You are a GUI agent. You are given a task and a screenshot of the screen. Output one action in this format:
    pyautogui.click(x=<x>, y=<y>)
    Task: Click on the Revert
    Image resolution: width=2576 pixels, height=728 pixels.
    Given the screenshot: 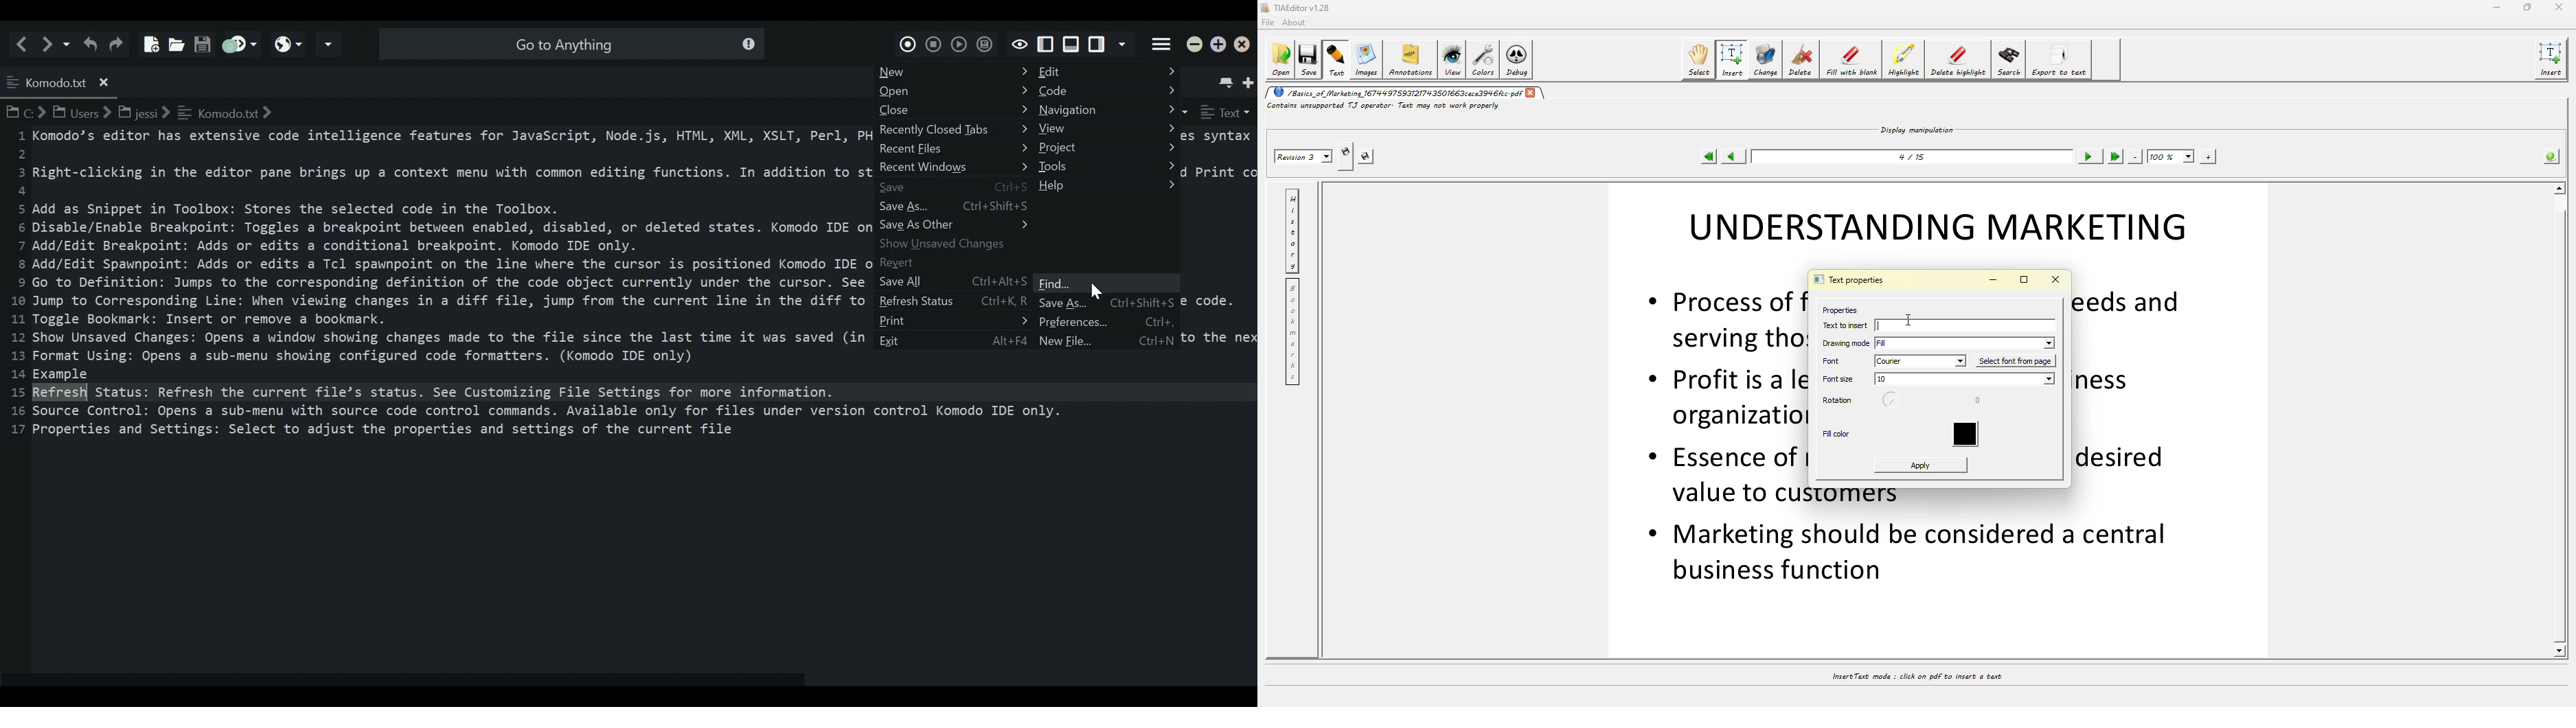 What is the action you would take?
    pyautogui.click(x=954, y=262)
    